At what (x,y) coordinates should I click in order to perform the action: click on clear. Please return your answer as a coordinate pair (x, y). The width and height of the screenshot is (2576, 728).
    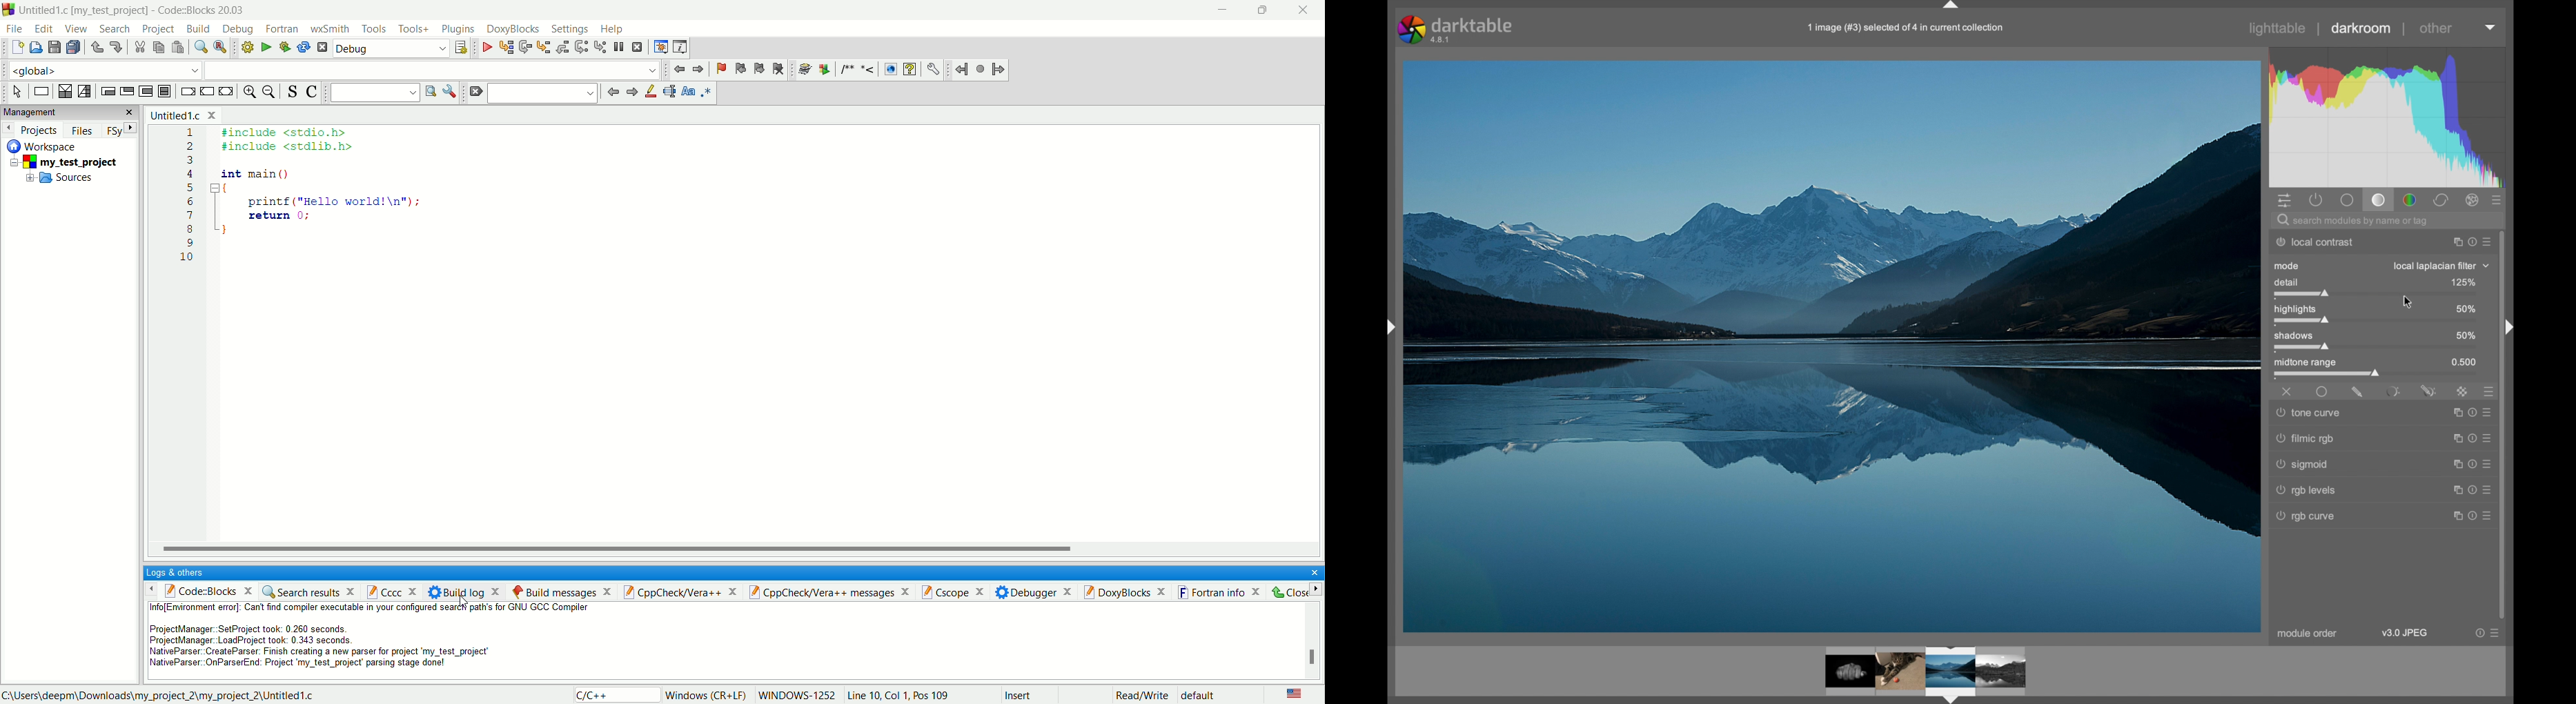
    Looking at the image, I should click on (475, 92).